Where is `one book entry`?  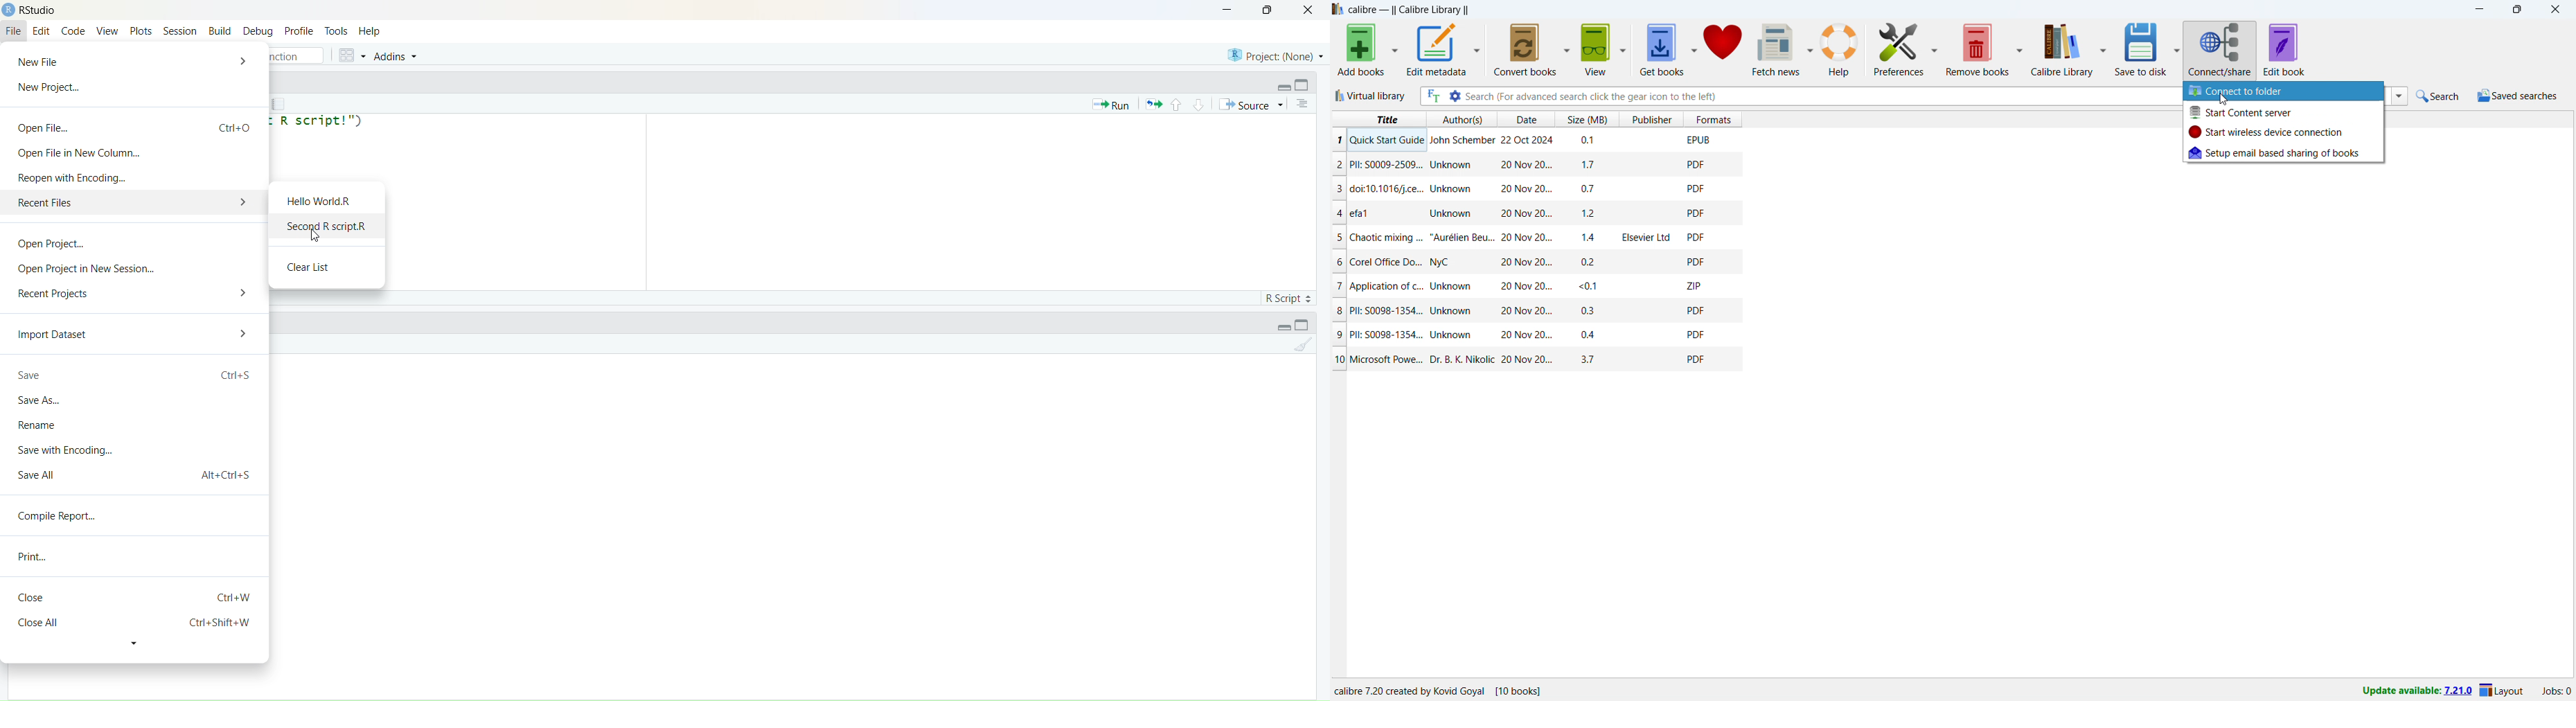 one book entry is located at coordinates (1532, 214).